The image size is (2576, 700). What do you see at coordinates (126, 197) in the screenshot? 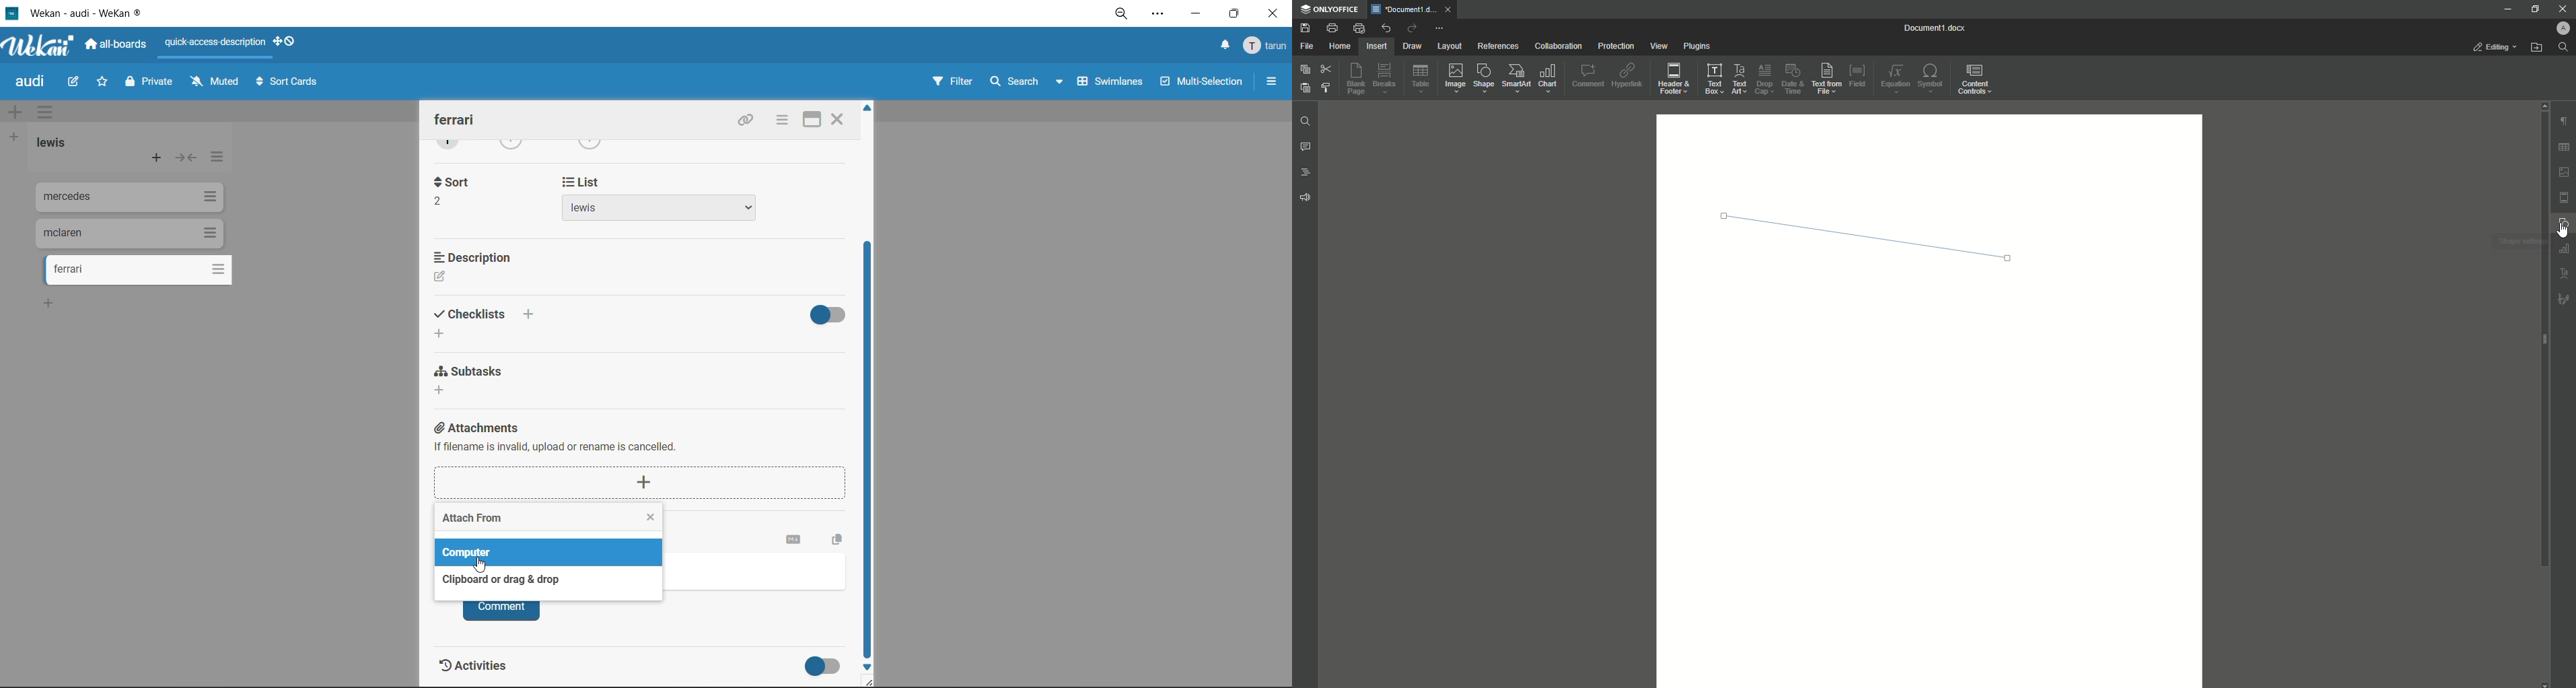
I see `cards` at bounding box center [126, 197].